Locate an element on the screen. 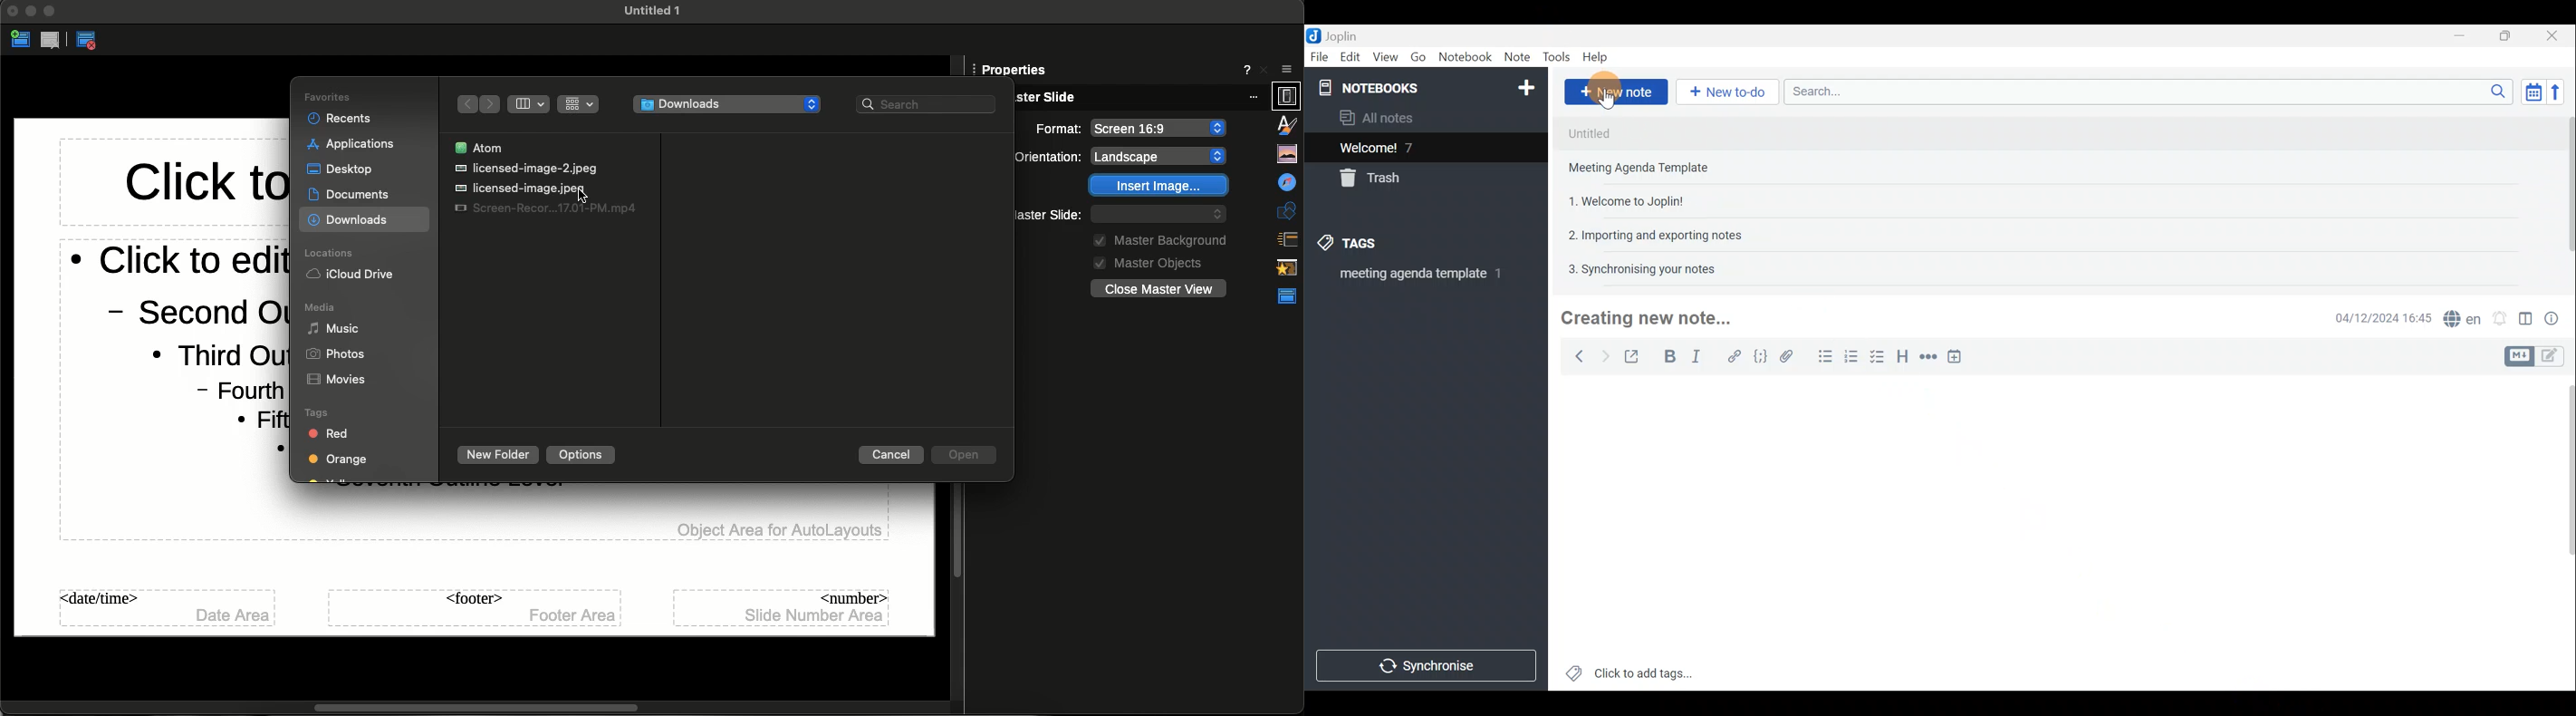  Bulleted list is located at coordinates (1822, 359).